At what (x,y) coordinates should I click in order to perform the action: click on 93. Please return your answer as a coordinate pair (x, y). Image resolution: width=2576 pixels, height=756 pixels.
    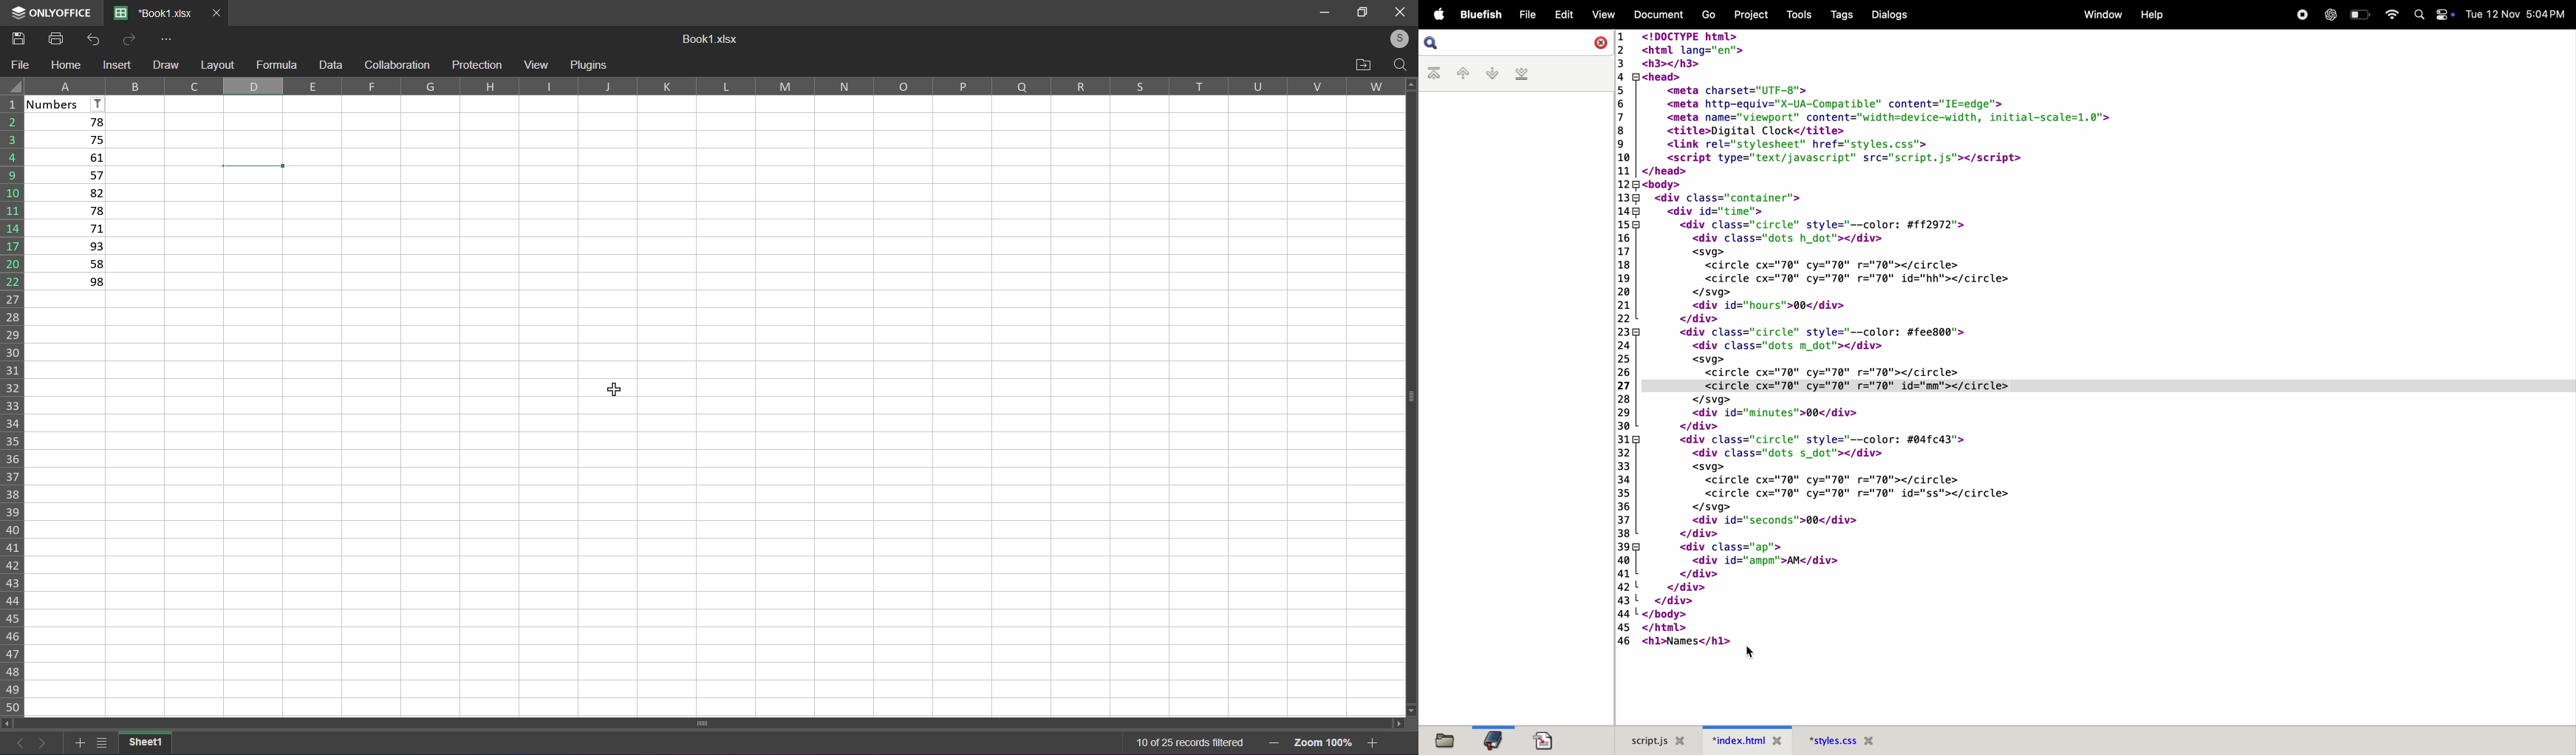
    Looking at the image, I should click on (68, 246).